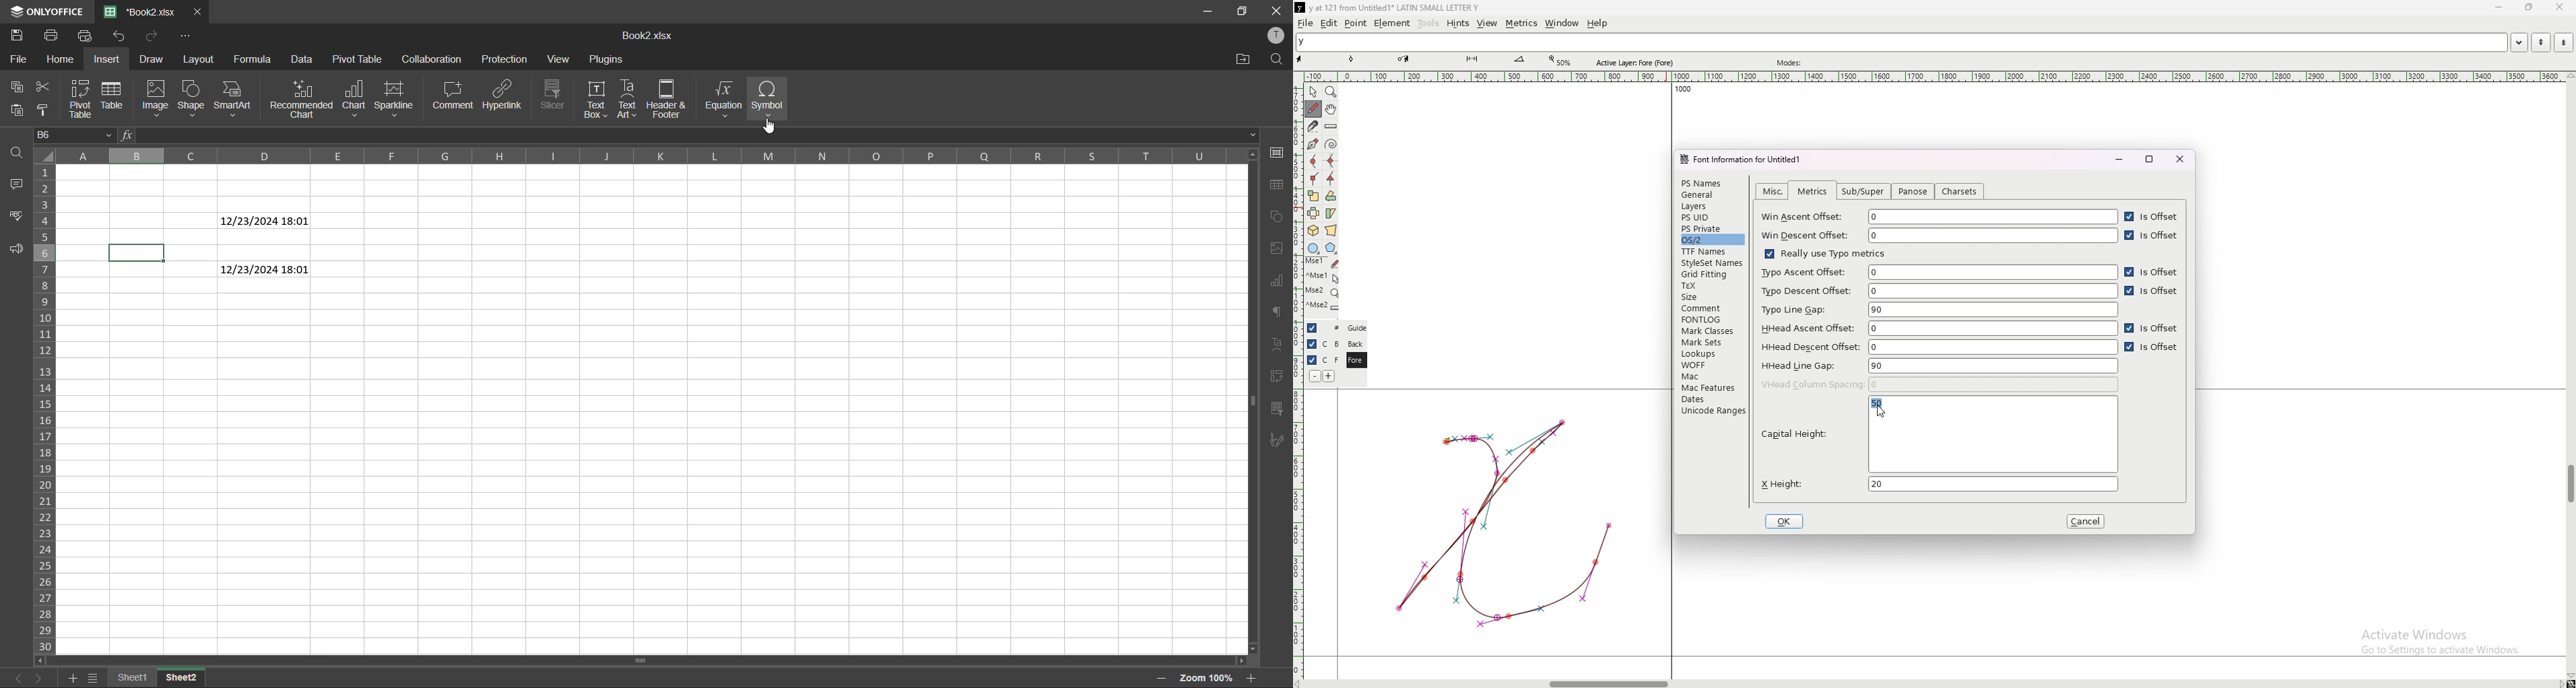  I want to click on is offset, so click(2154, 236).